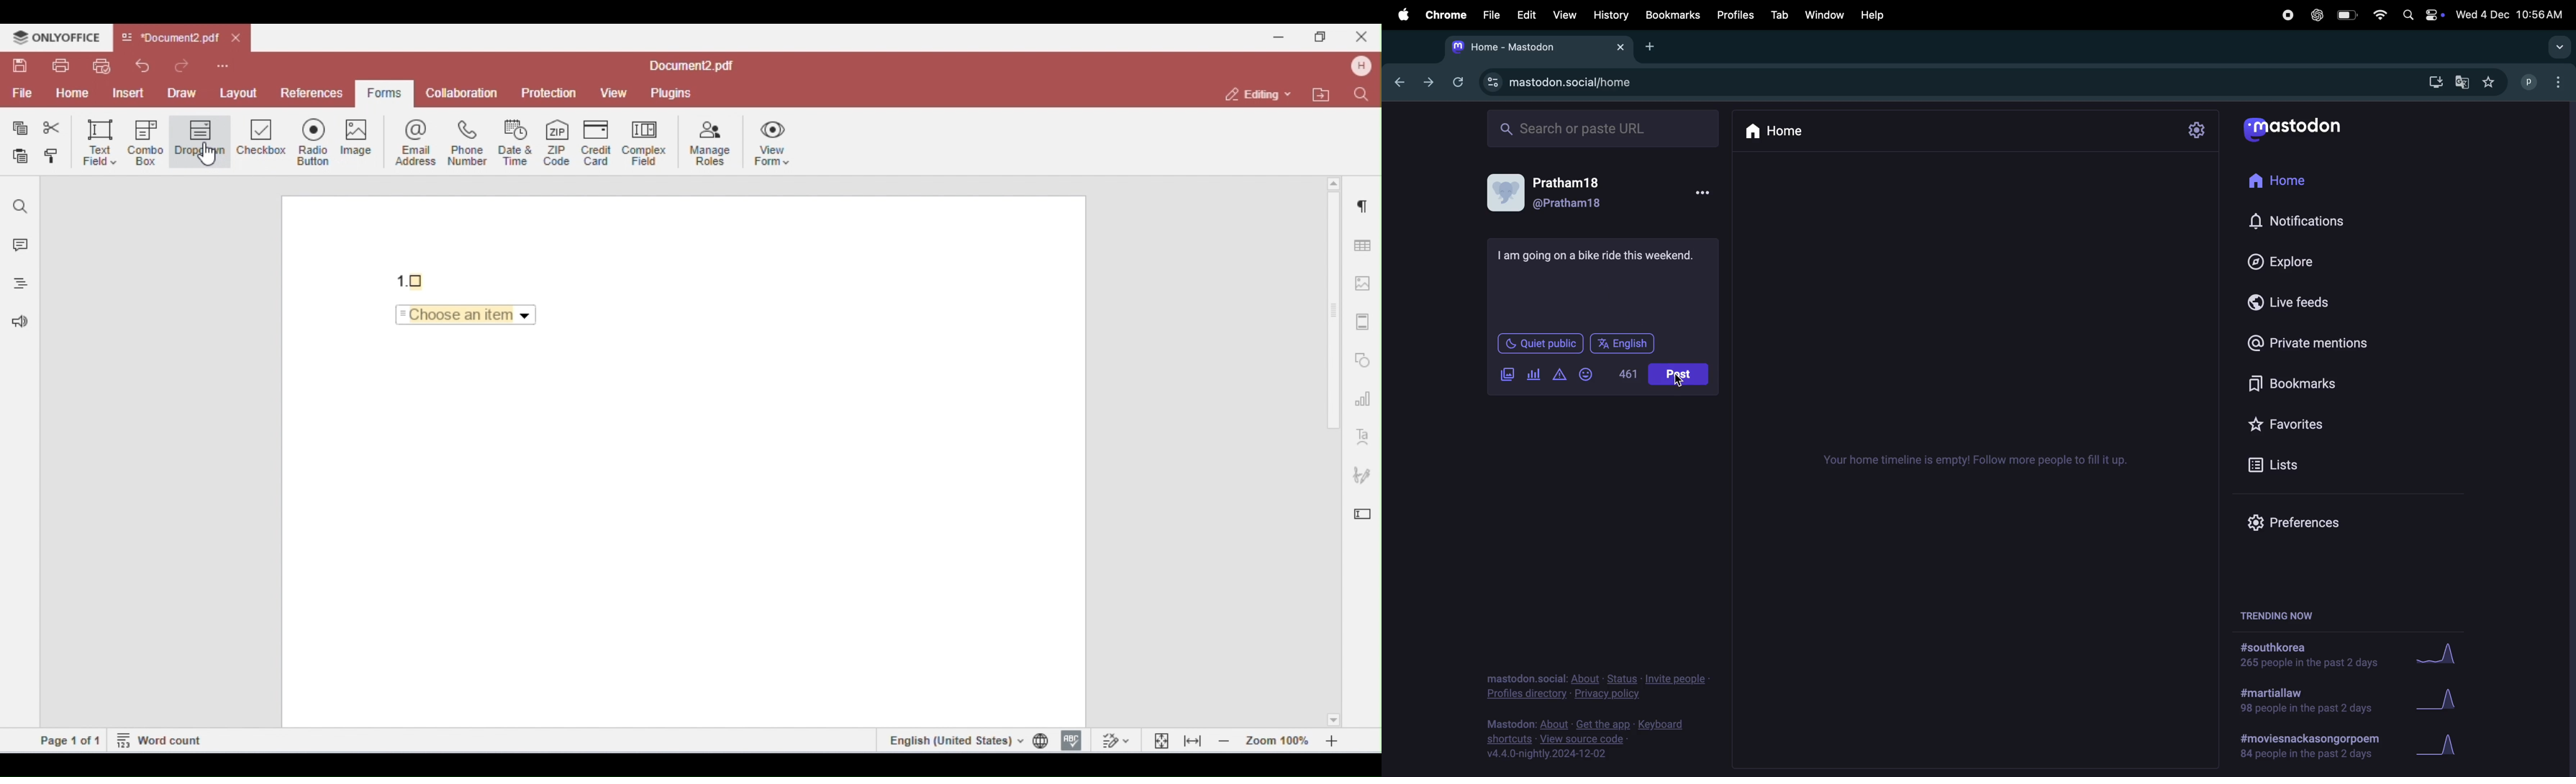 Image resolution: width=2576 pixels, height=784 pixels. I want to click on downlaods, so click(2432, 80).